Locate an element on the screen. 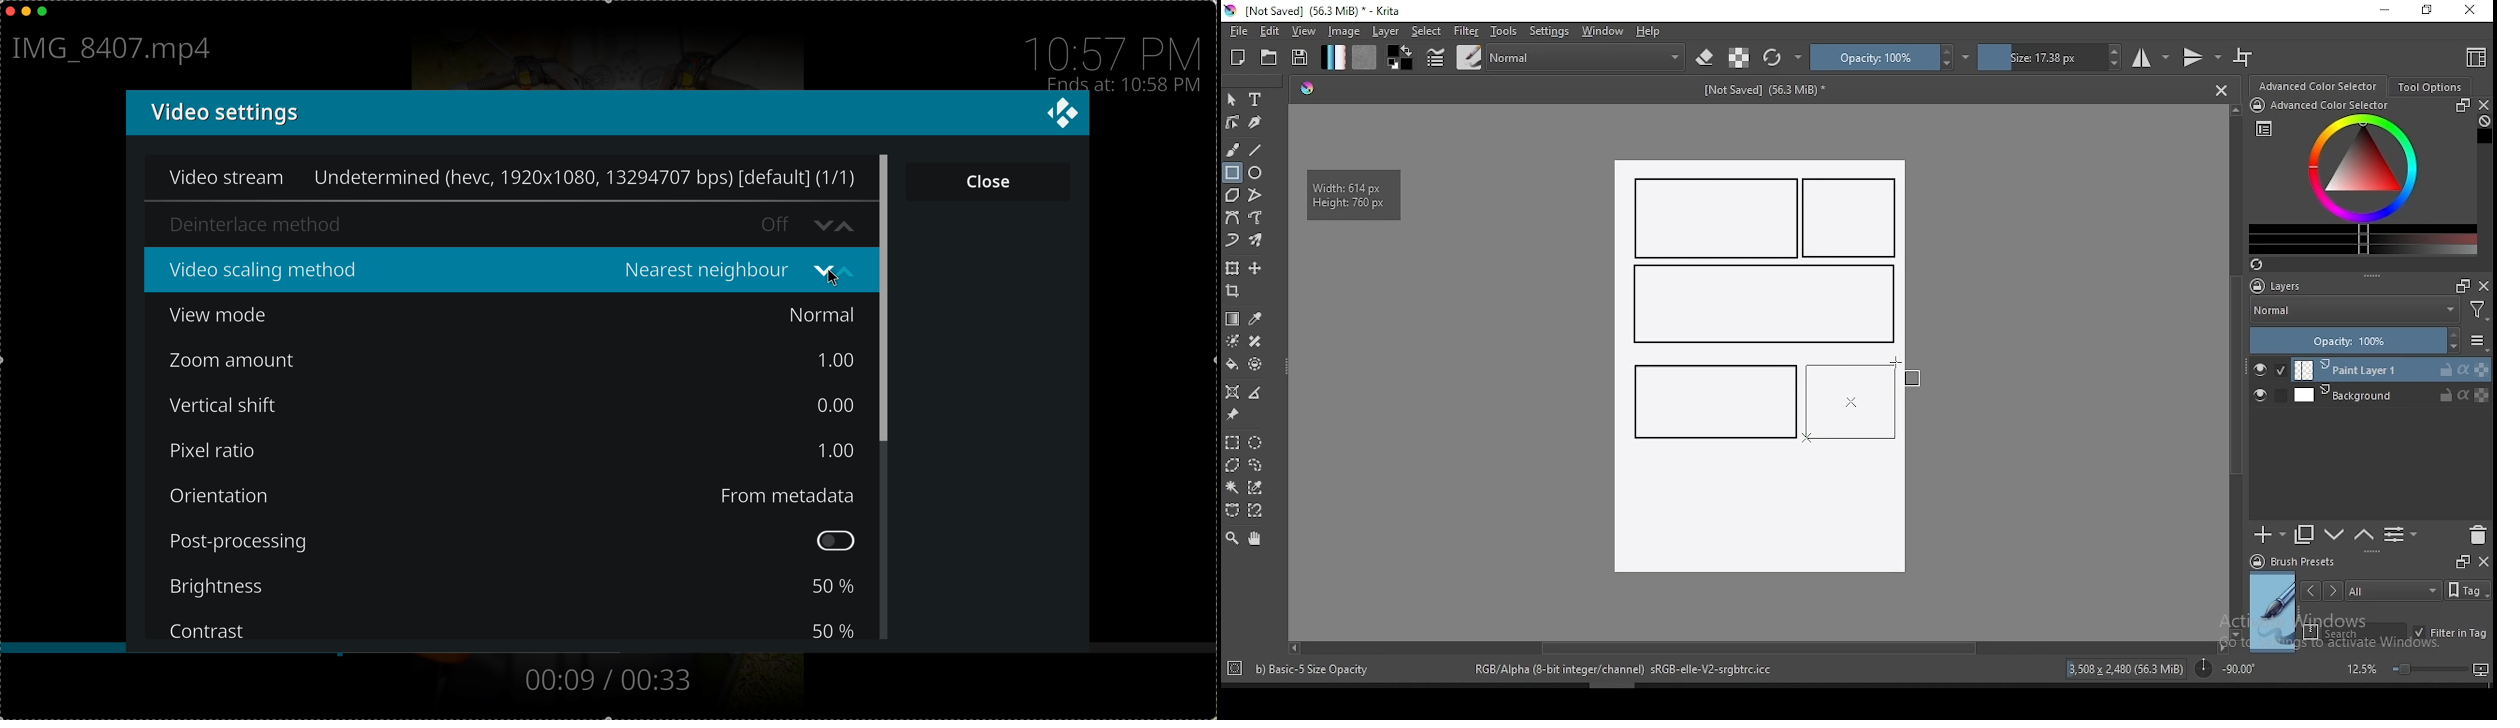 The image size is (2520, 728). contiguous selection tool is located at coordinates (1233, 489).